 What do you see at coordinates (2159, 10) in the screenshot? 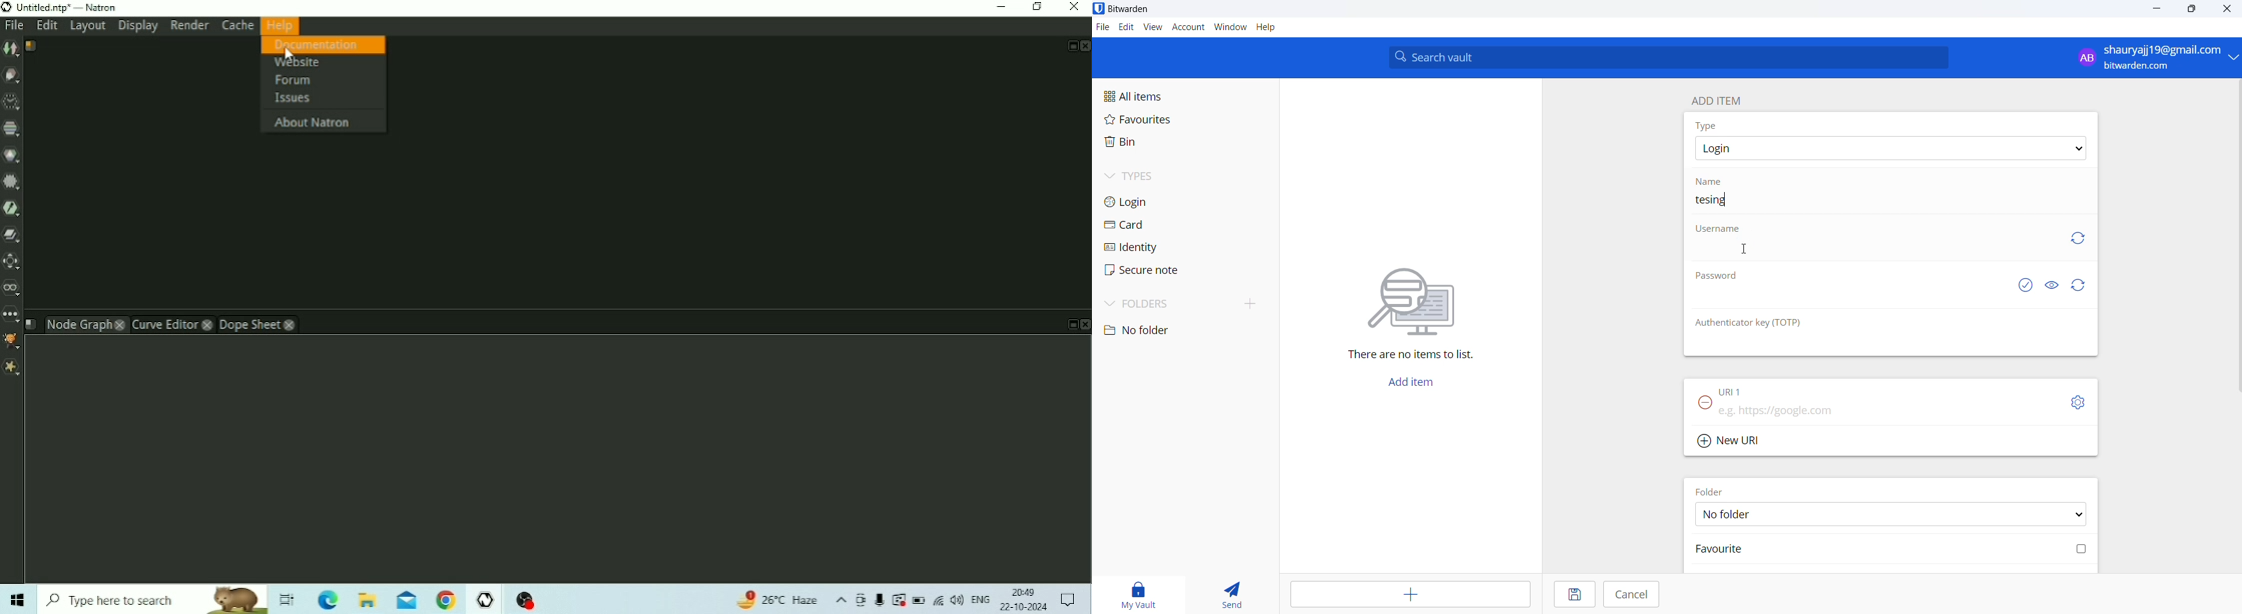
I see `minimize` at bounding box center [2159, 10].